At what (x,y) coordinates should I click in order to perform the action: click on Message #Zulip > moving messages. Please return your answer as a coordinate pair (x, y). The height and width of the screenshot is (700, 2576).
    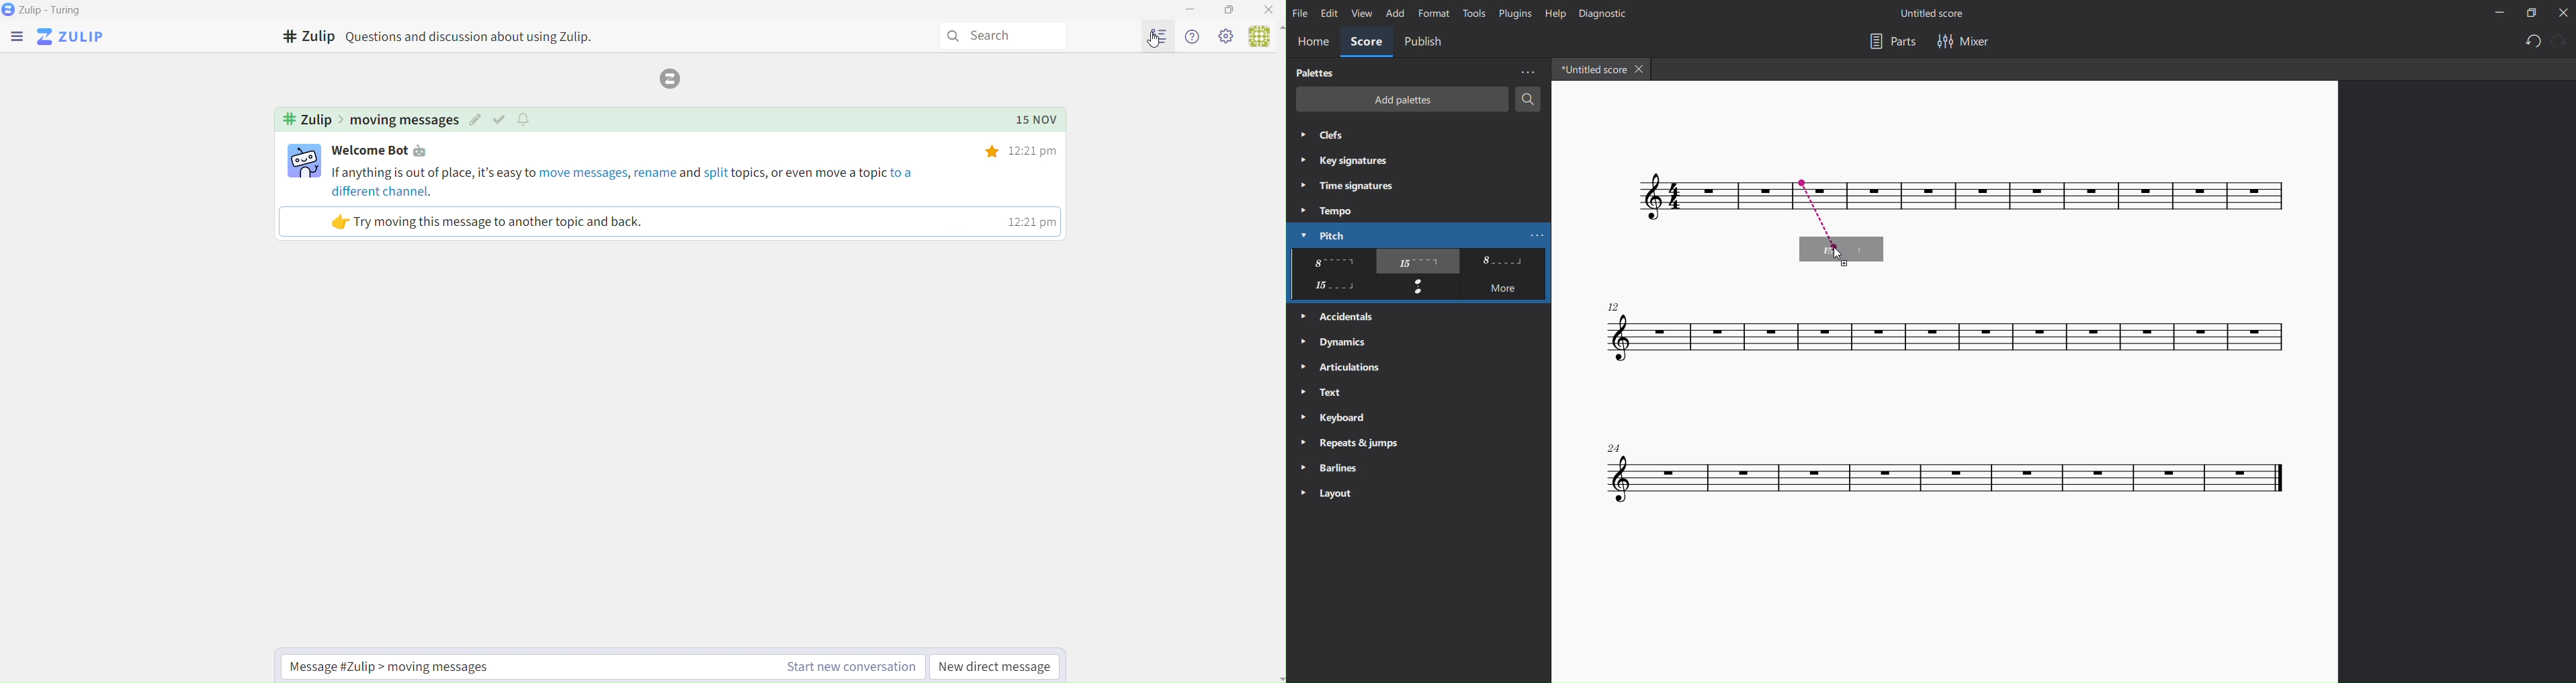
    Looking at the image, I should click on (399, 666).